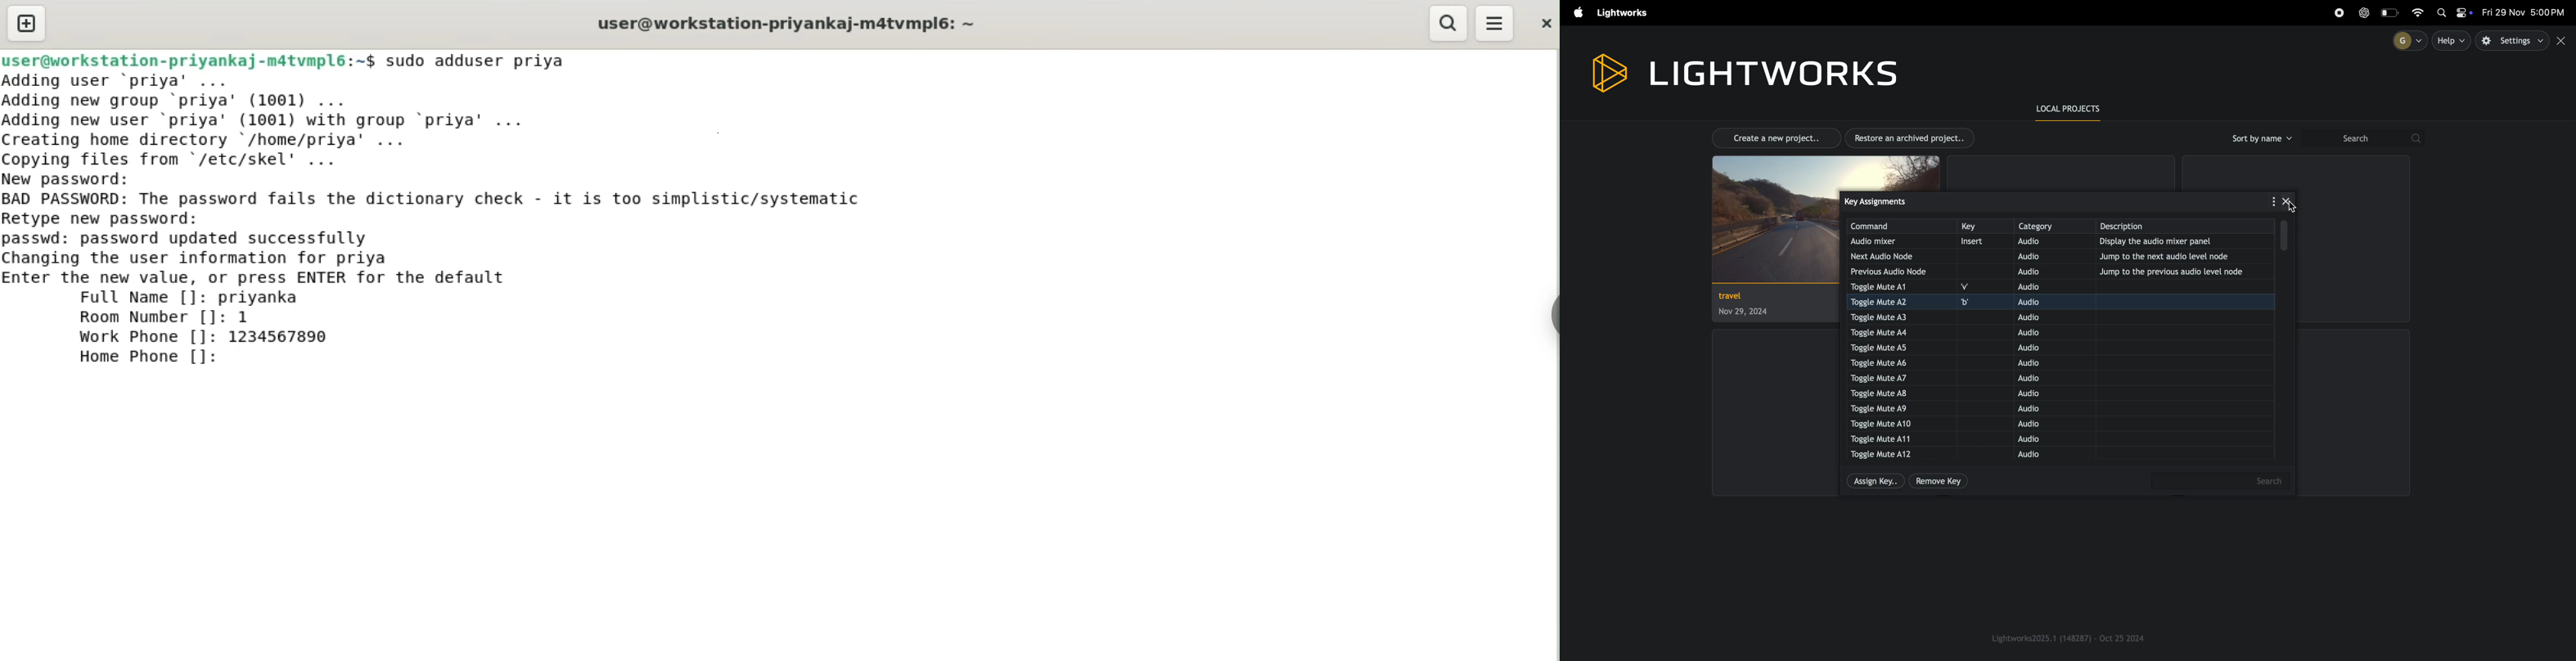  Describe the element at coordinates (1575, 13) in the screenshot. I see `apple menu` at that location.